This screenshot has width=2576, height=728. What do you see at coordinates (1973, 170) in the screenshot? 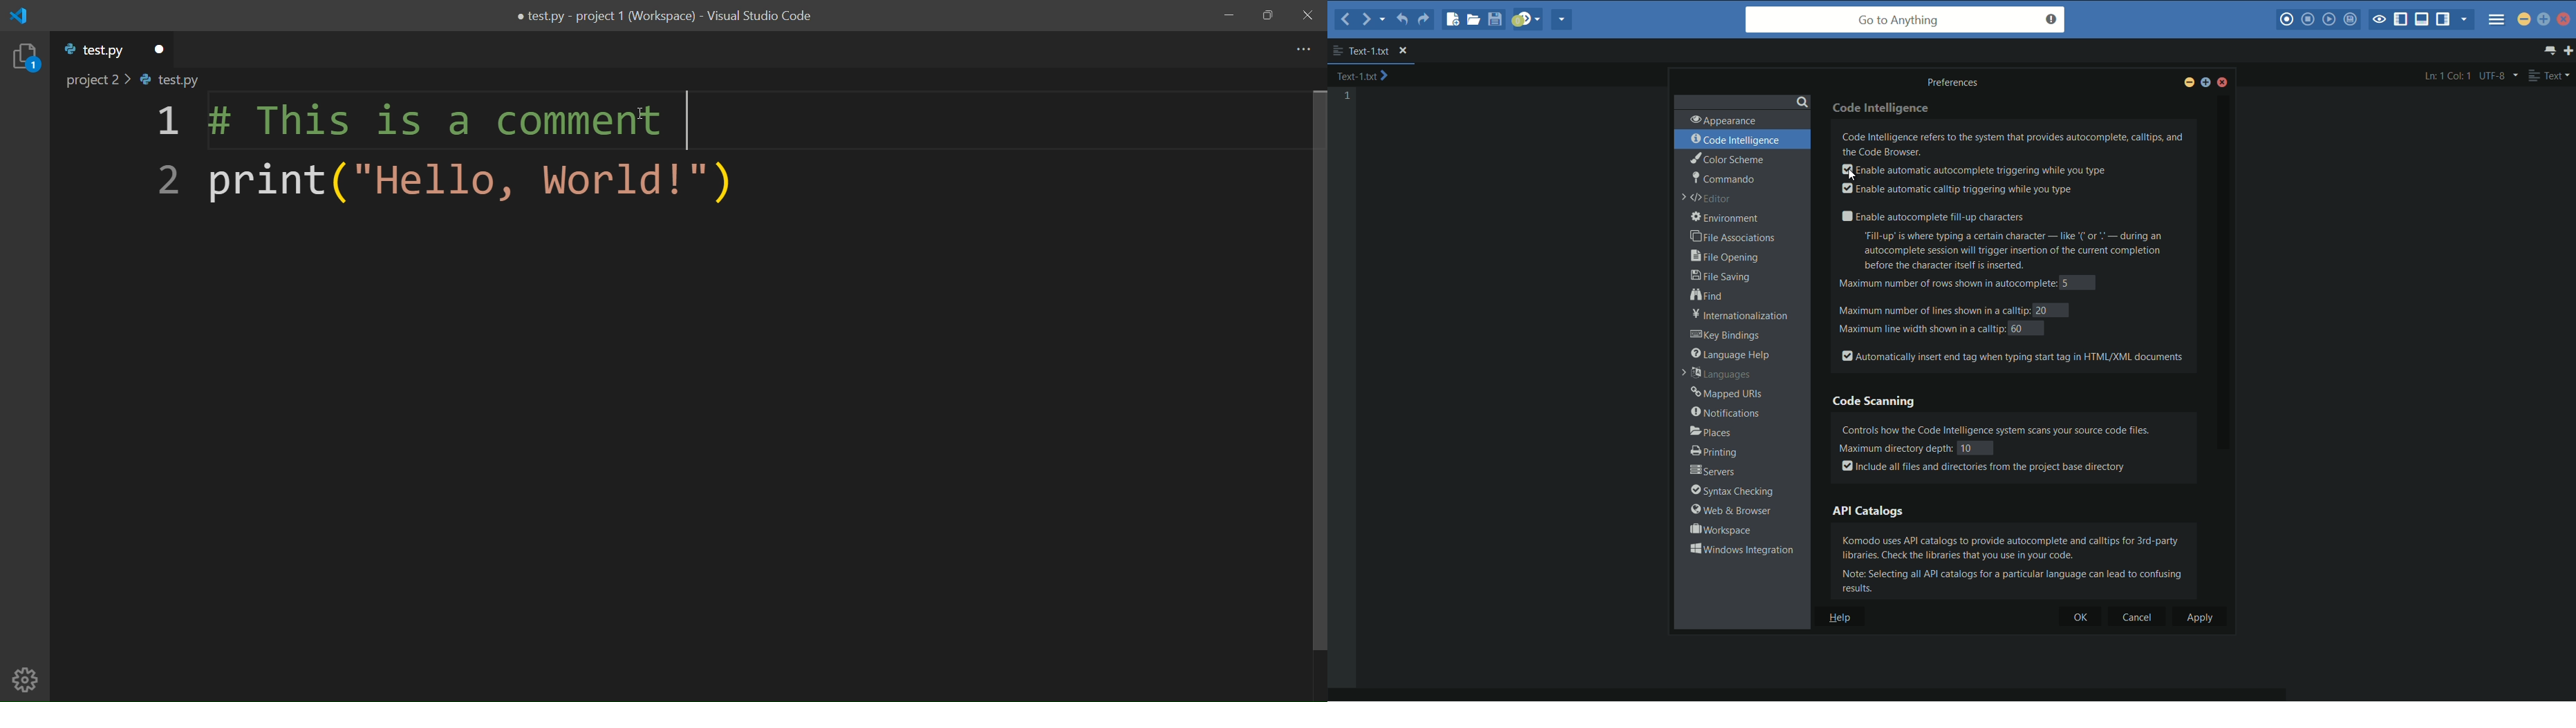
I see `enable automatic autocomplete triggering while you type` at bounding box center [1973, 170].